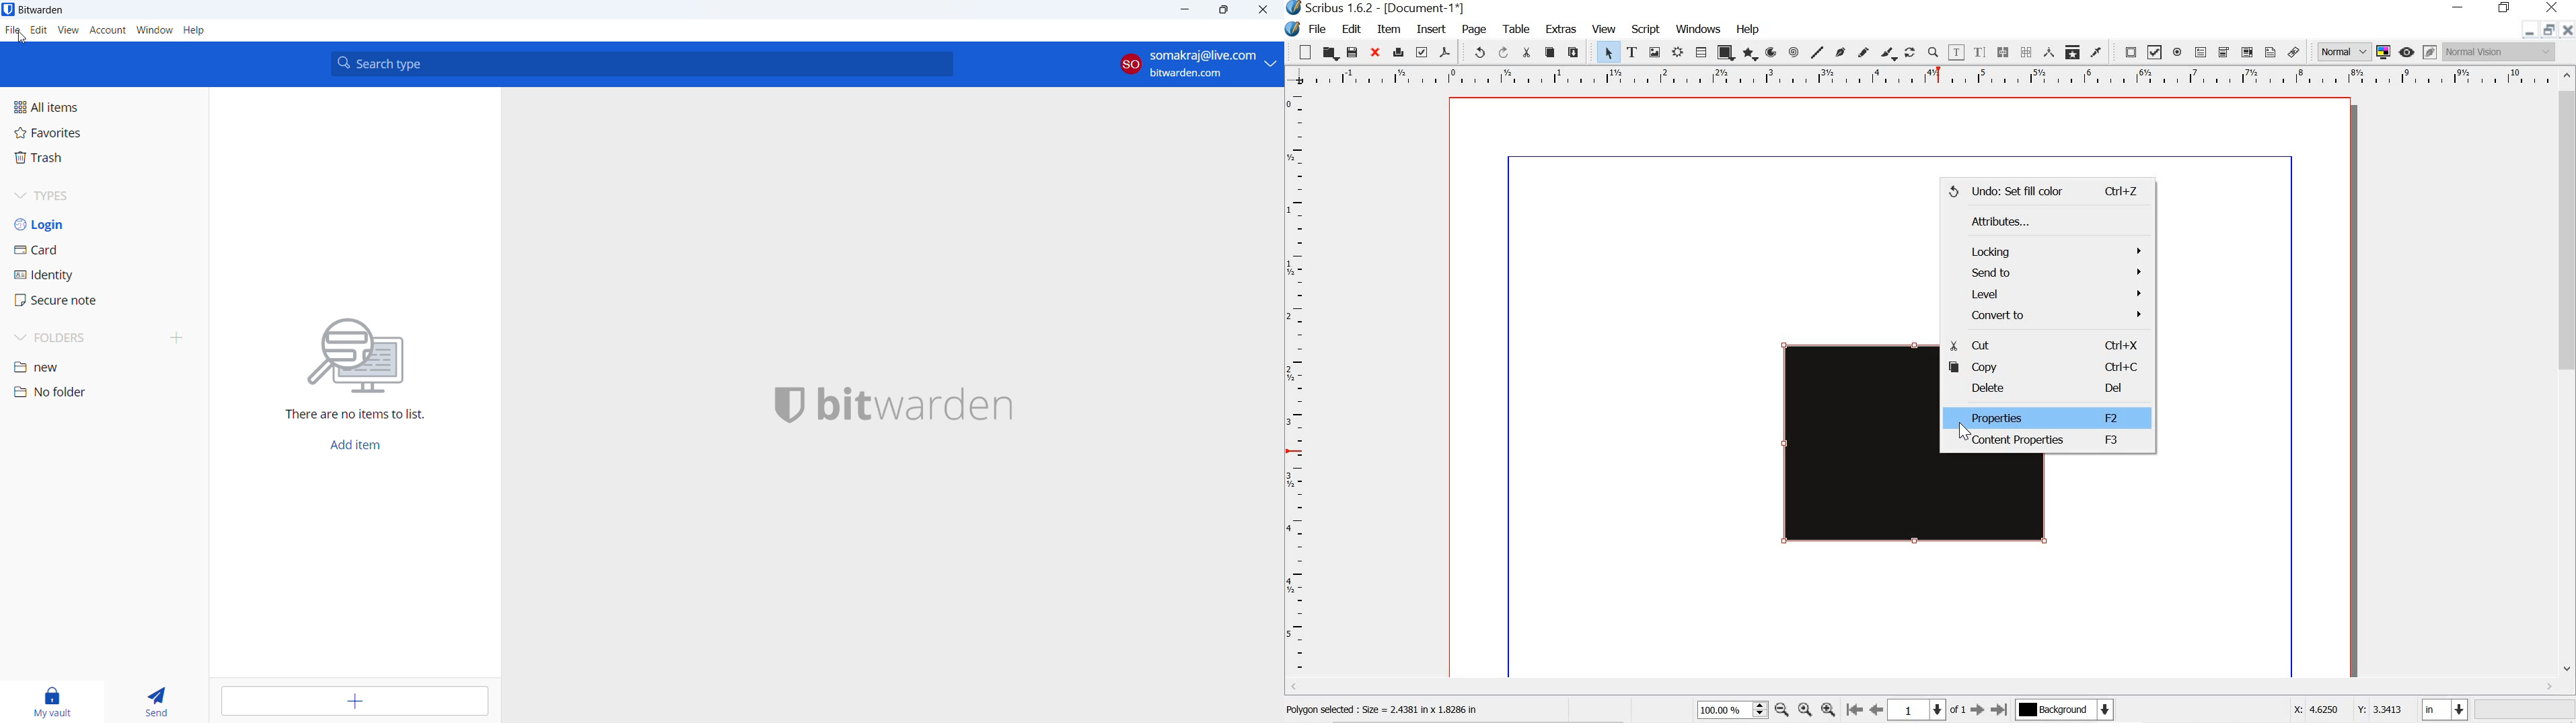  Describe the element at coordinates (1224, 10) in the screenshot. I see `maximize` at that location.